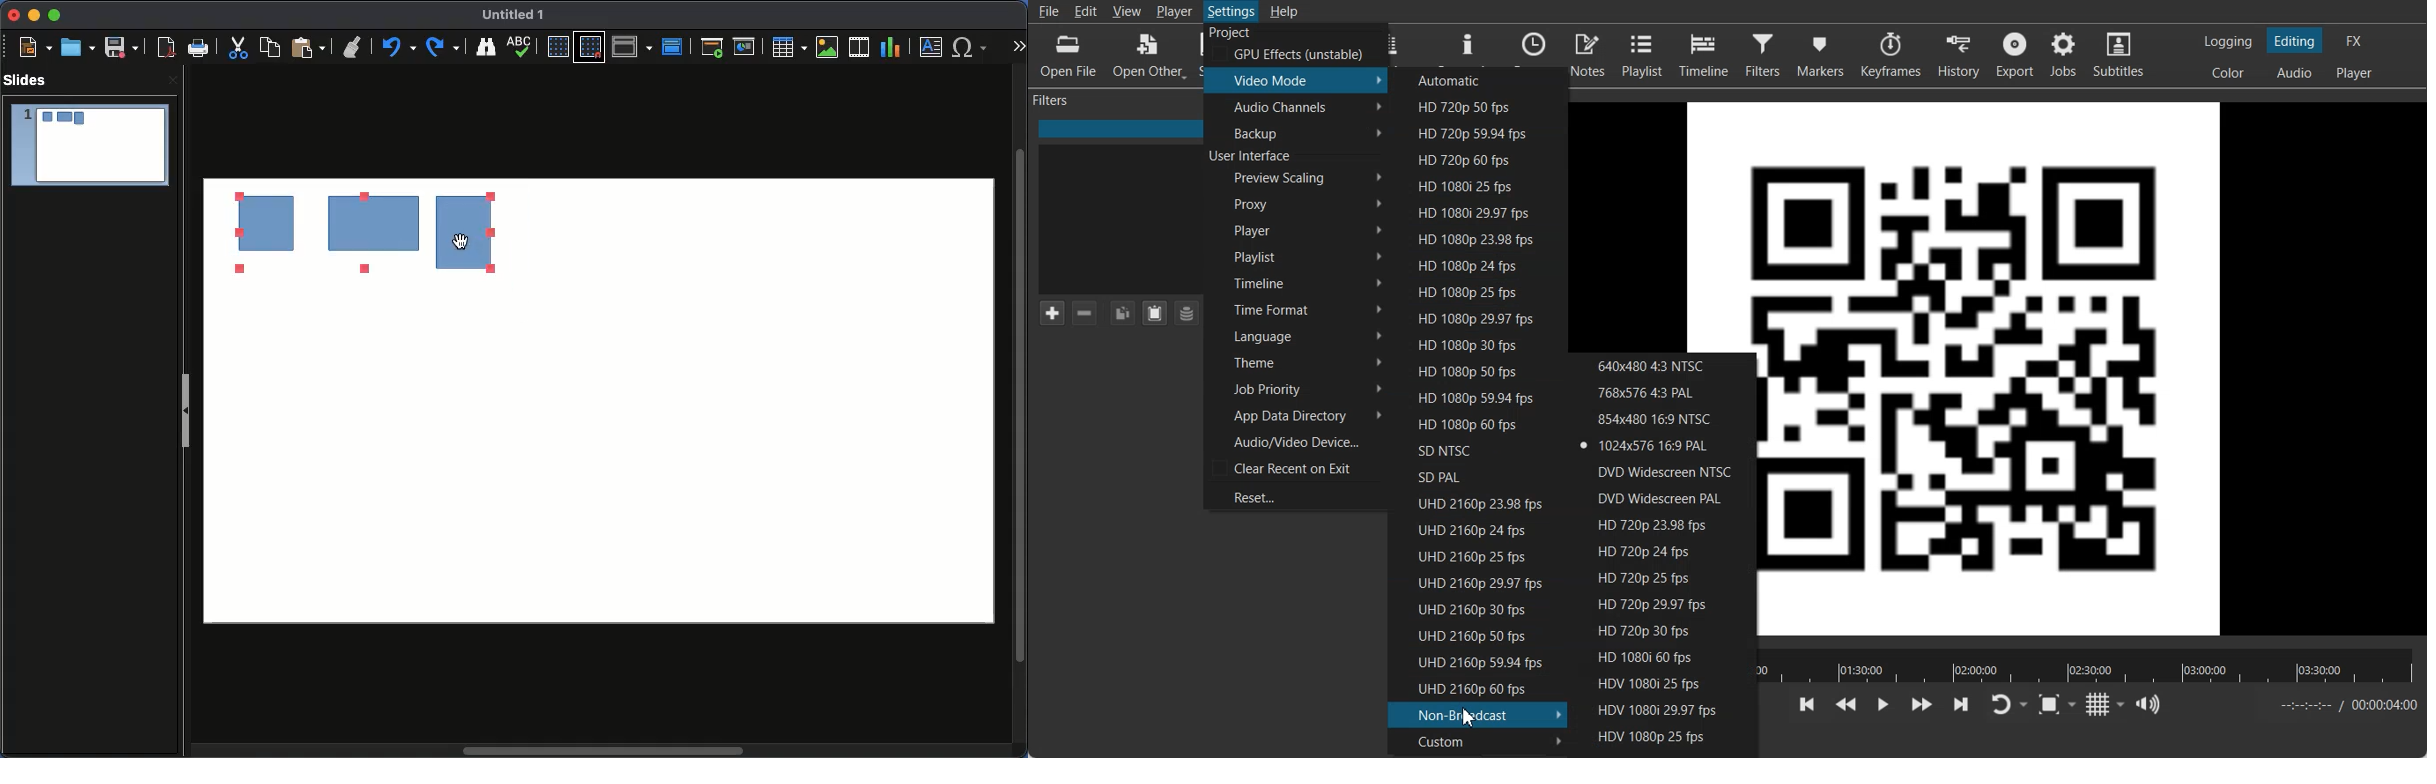  I want to click on Spell check, so click(522, 46).